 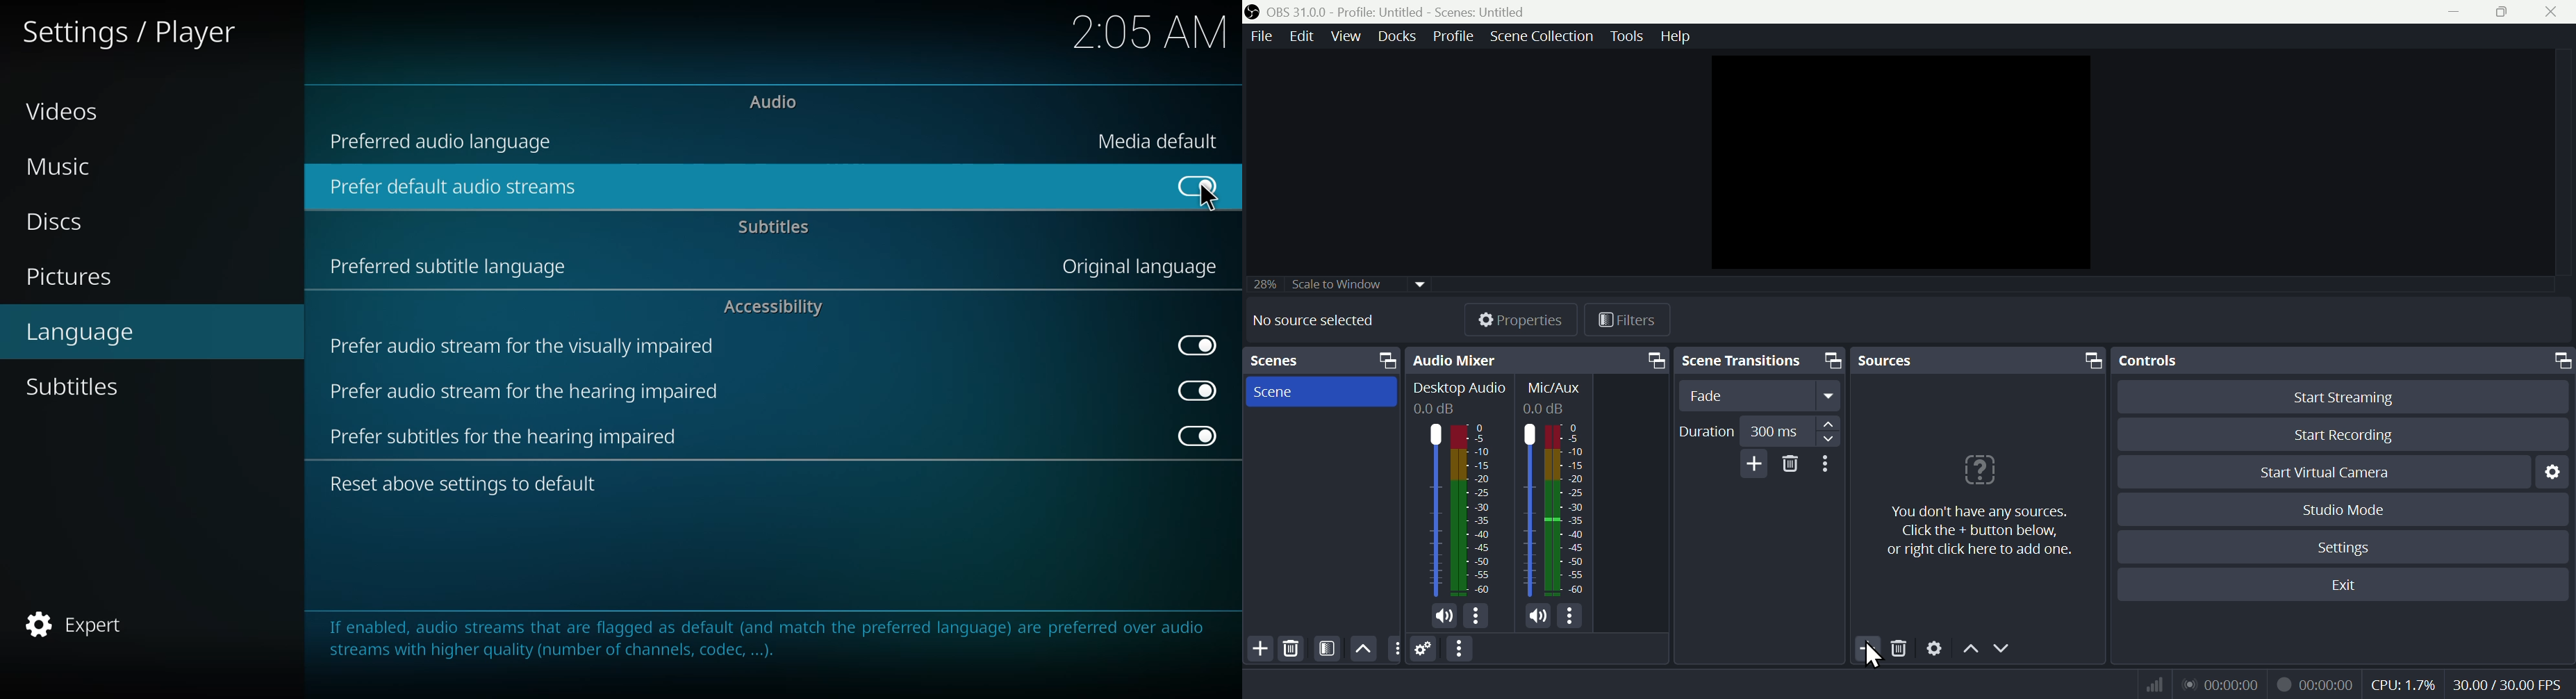 I want to click on Scene transitions, so click(x=1757, y=362).